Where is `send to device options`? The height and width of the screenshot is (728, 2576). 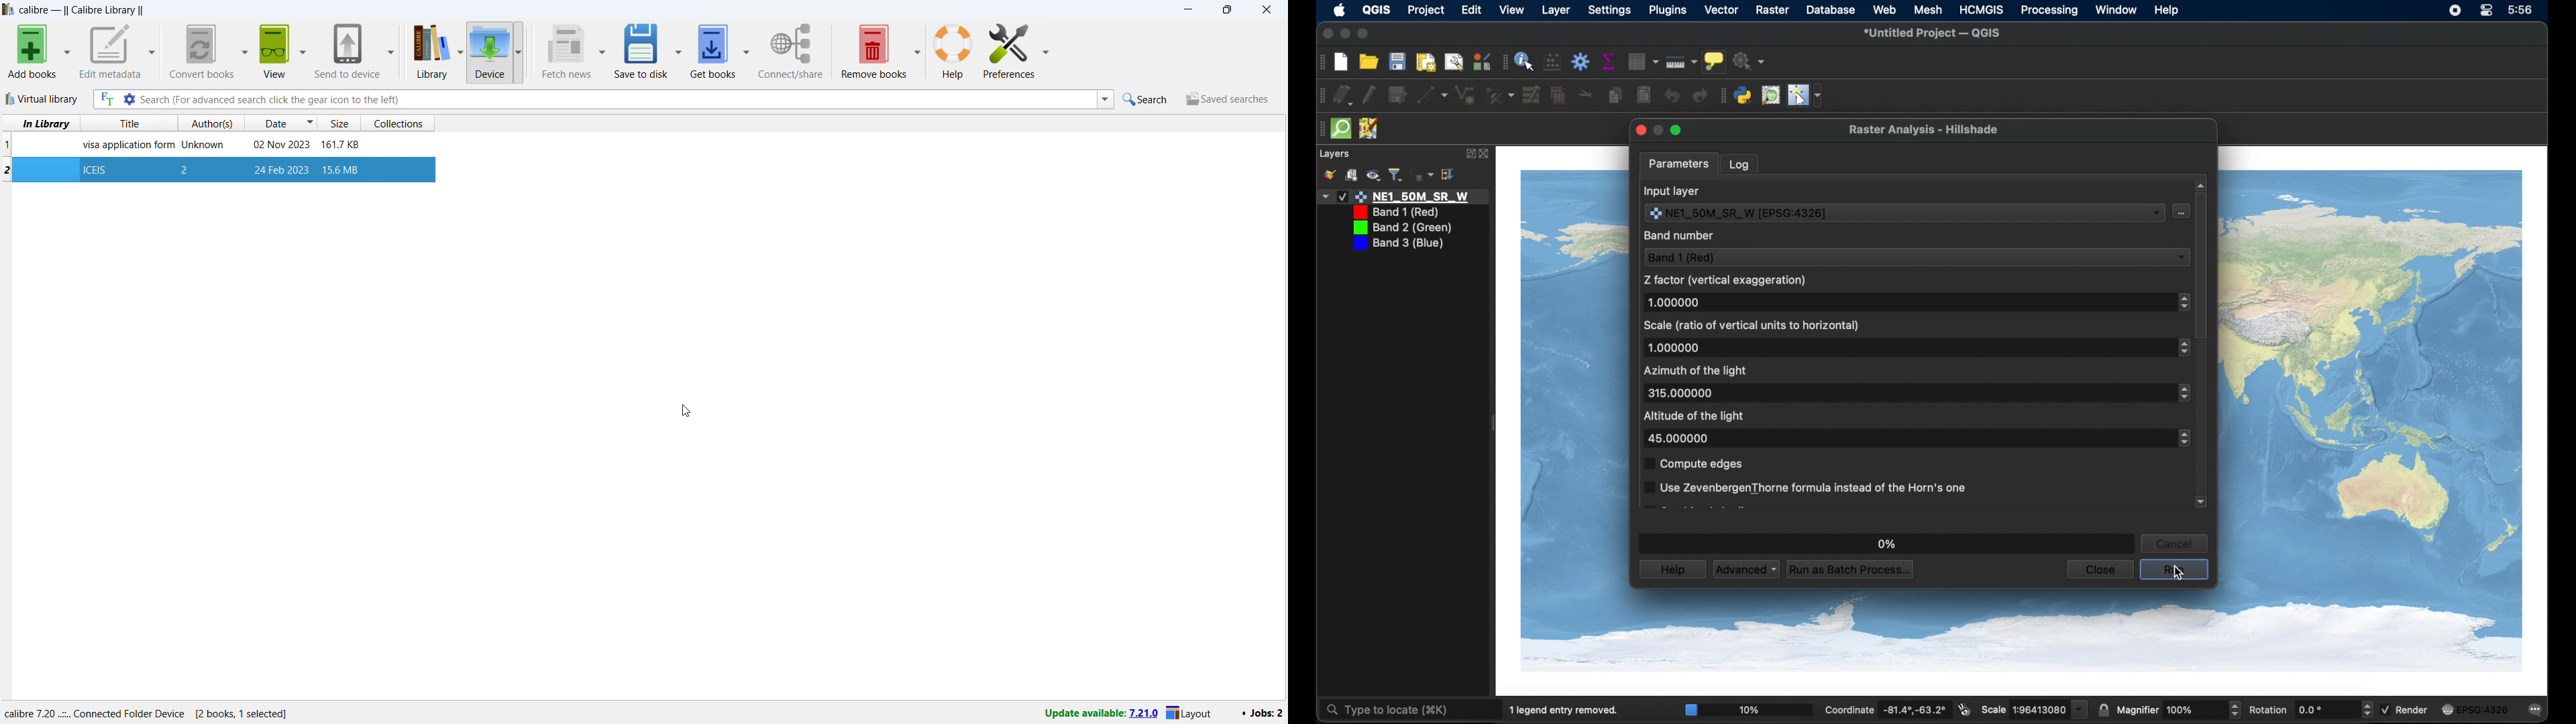 send to device options is located at coordinates (390, 51).